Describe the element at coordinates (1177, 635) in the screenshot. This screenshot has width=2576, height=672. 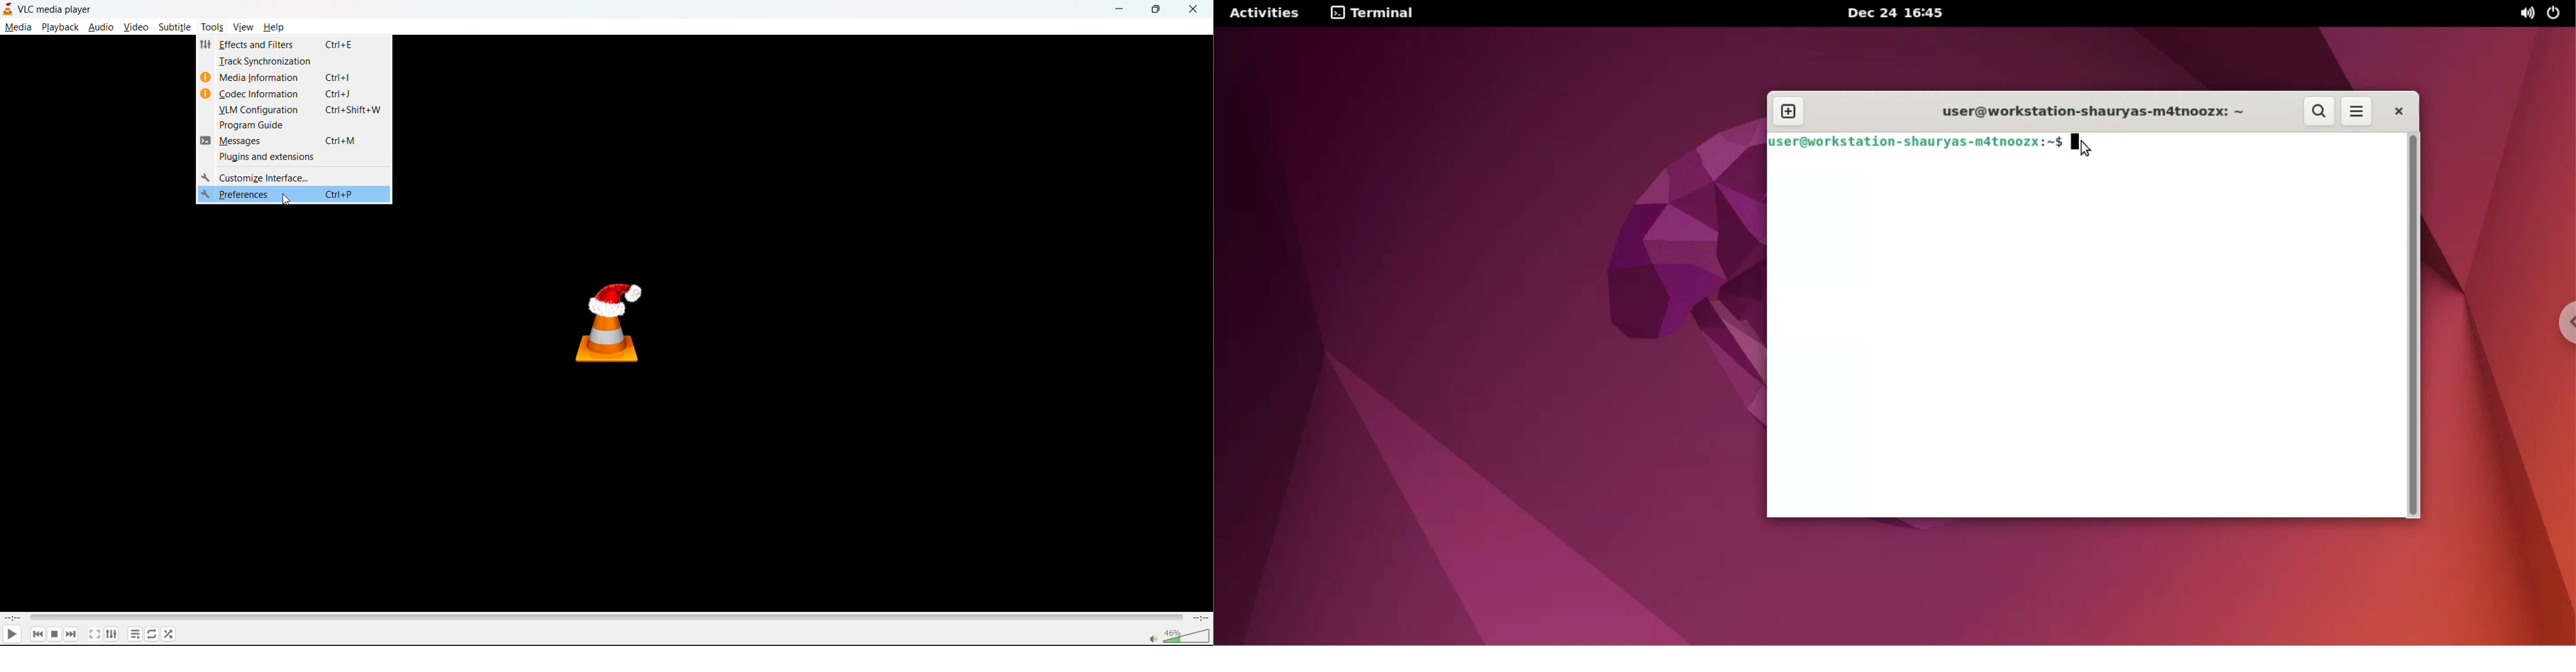
I see `volume` at that location.